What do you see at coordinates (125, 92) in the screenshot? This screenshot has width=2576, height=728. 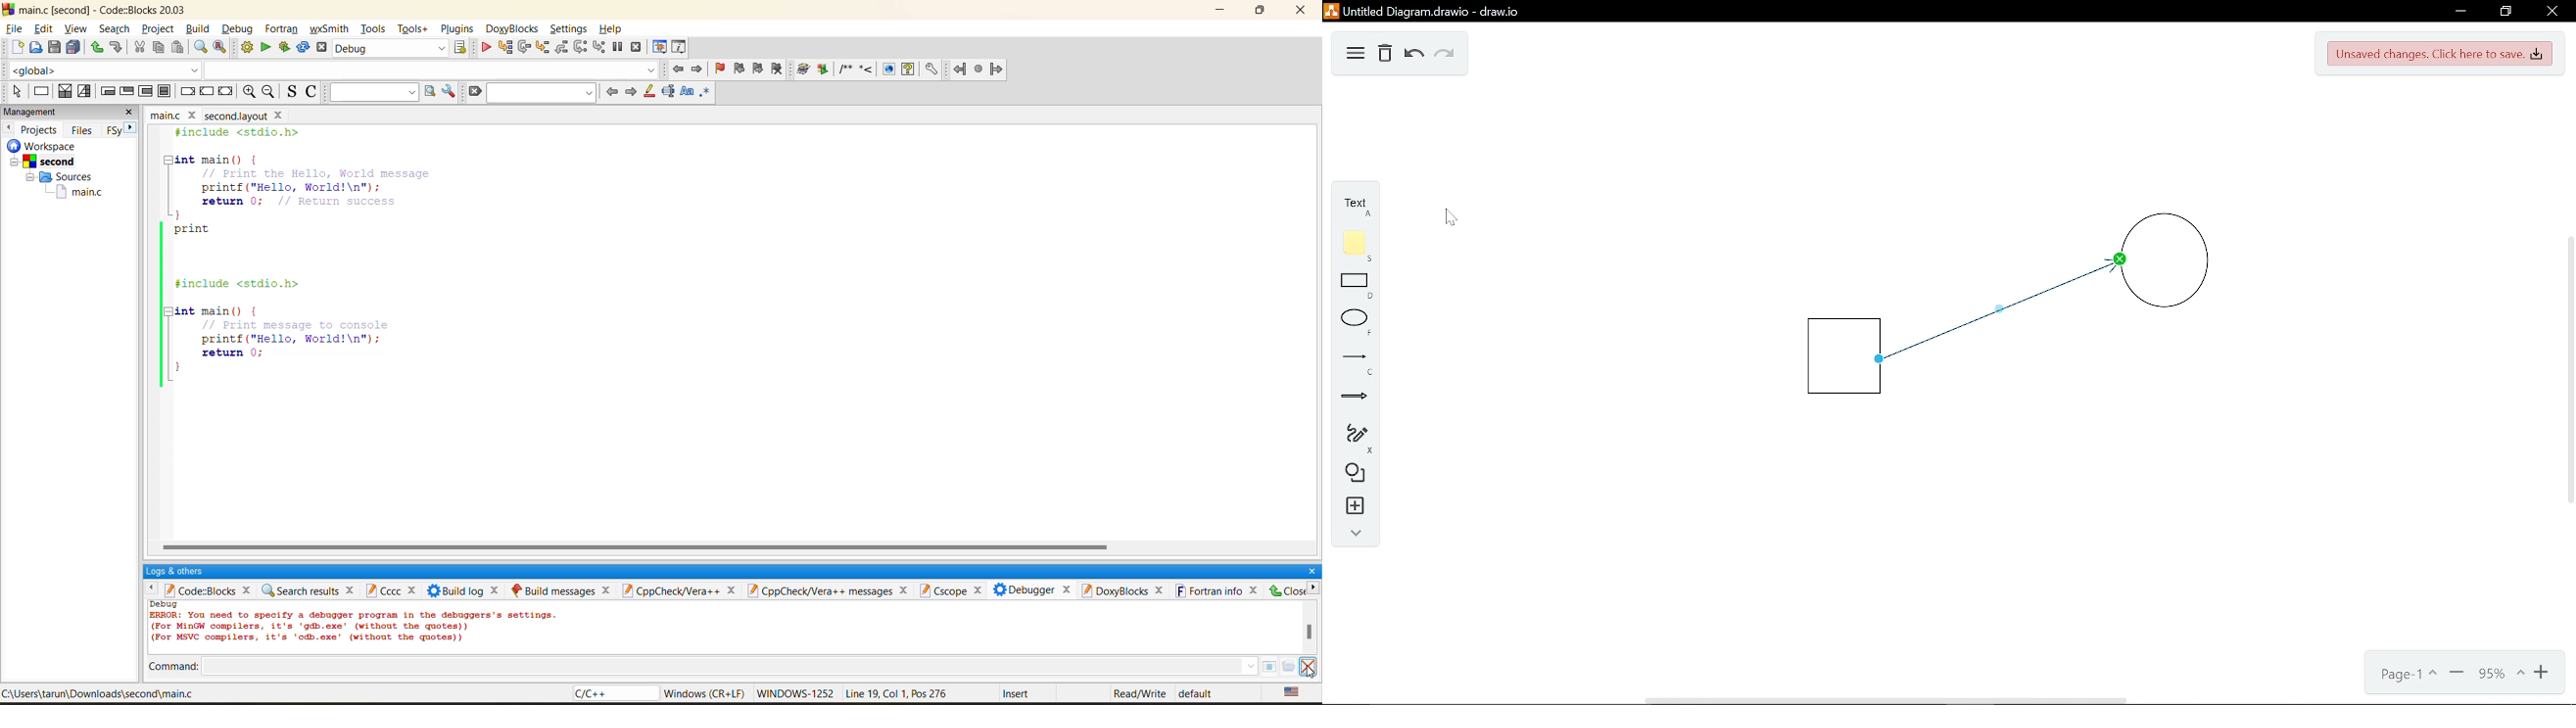 I see `exit condition loop` at bounding box center [125, 92].